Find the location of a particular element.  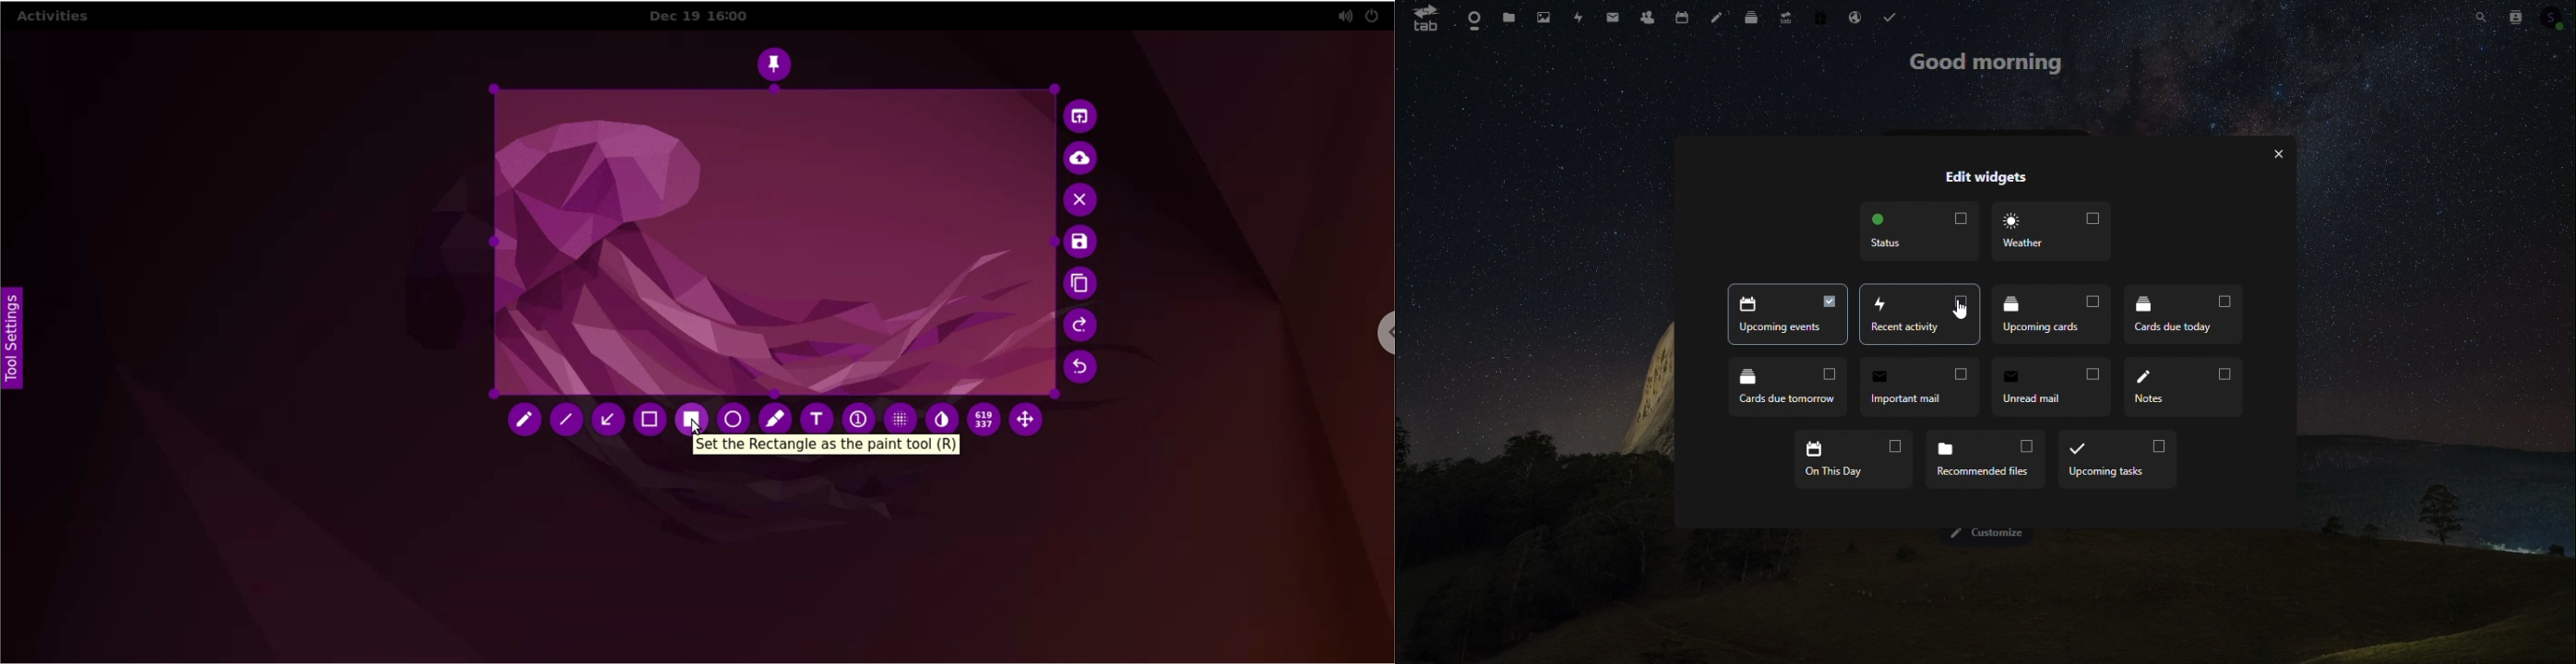

Task  is located at coordinates (1891, 18).